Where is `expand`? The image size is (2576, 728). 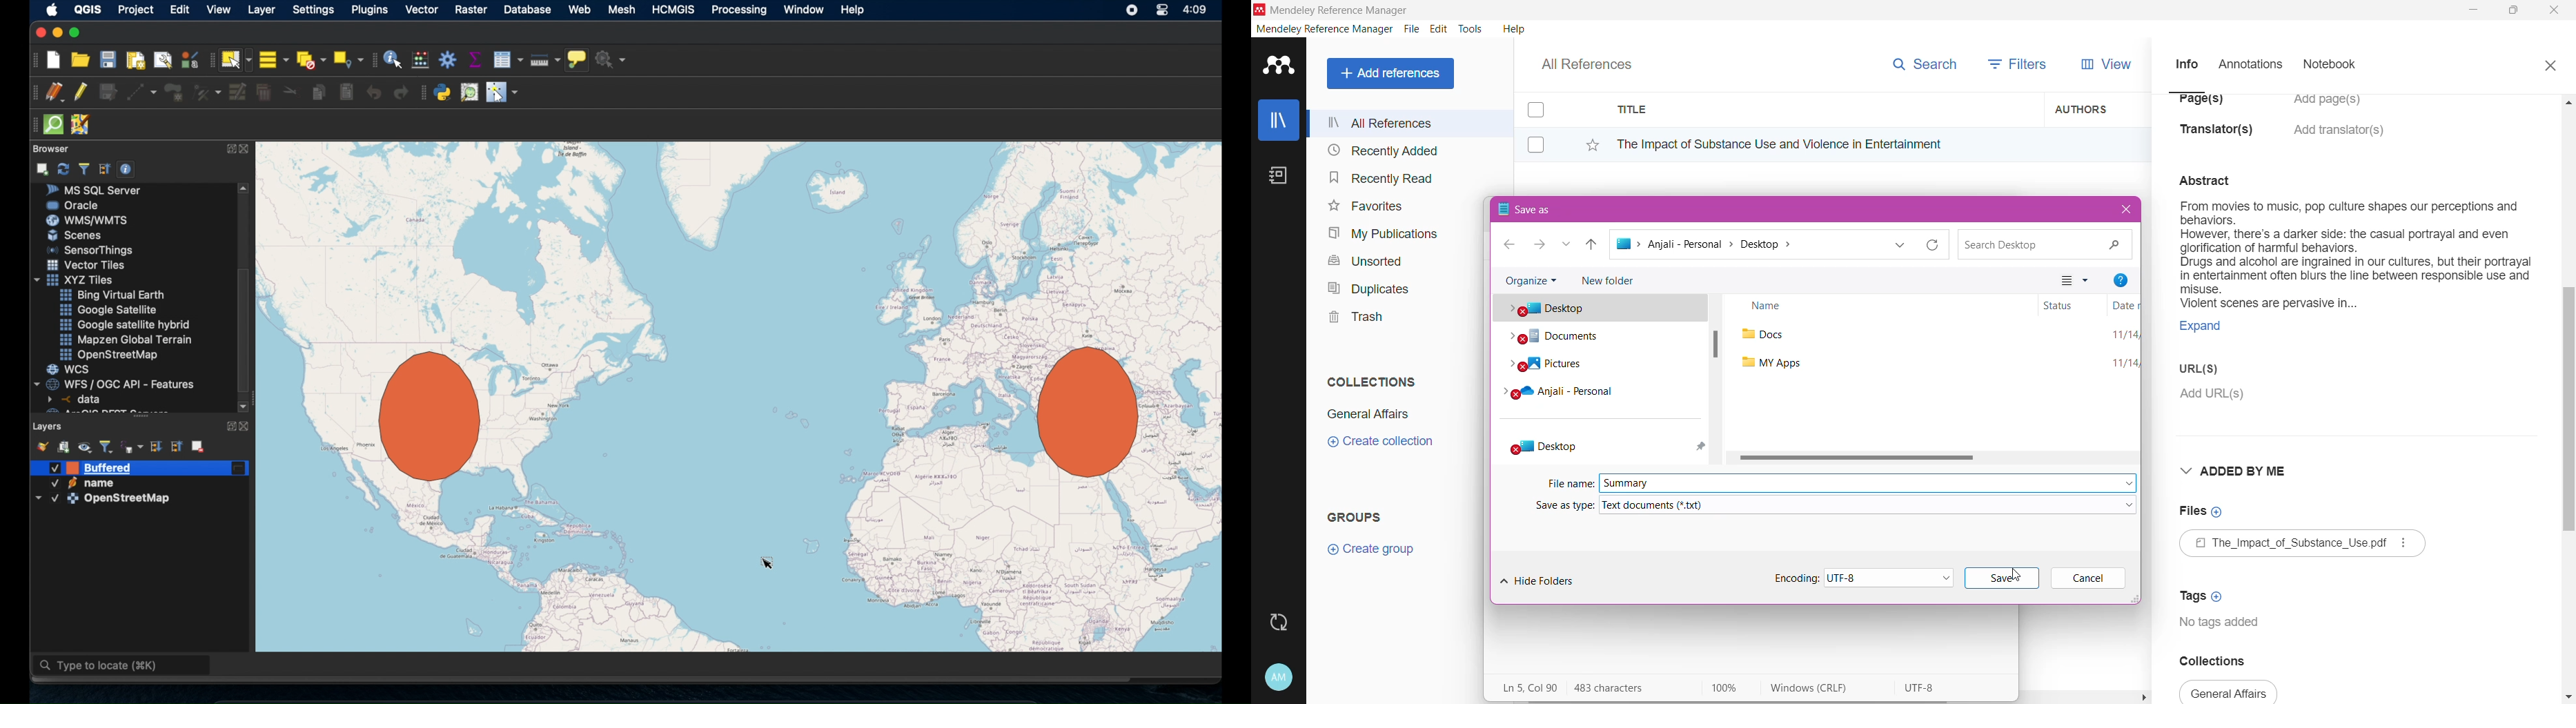 expand is located at coordinates (228, 424).